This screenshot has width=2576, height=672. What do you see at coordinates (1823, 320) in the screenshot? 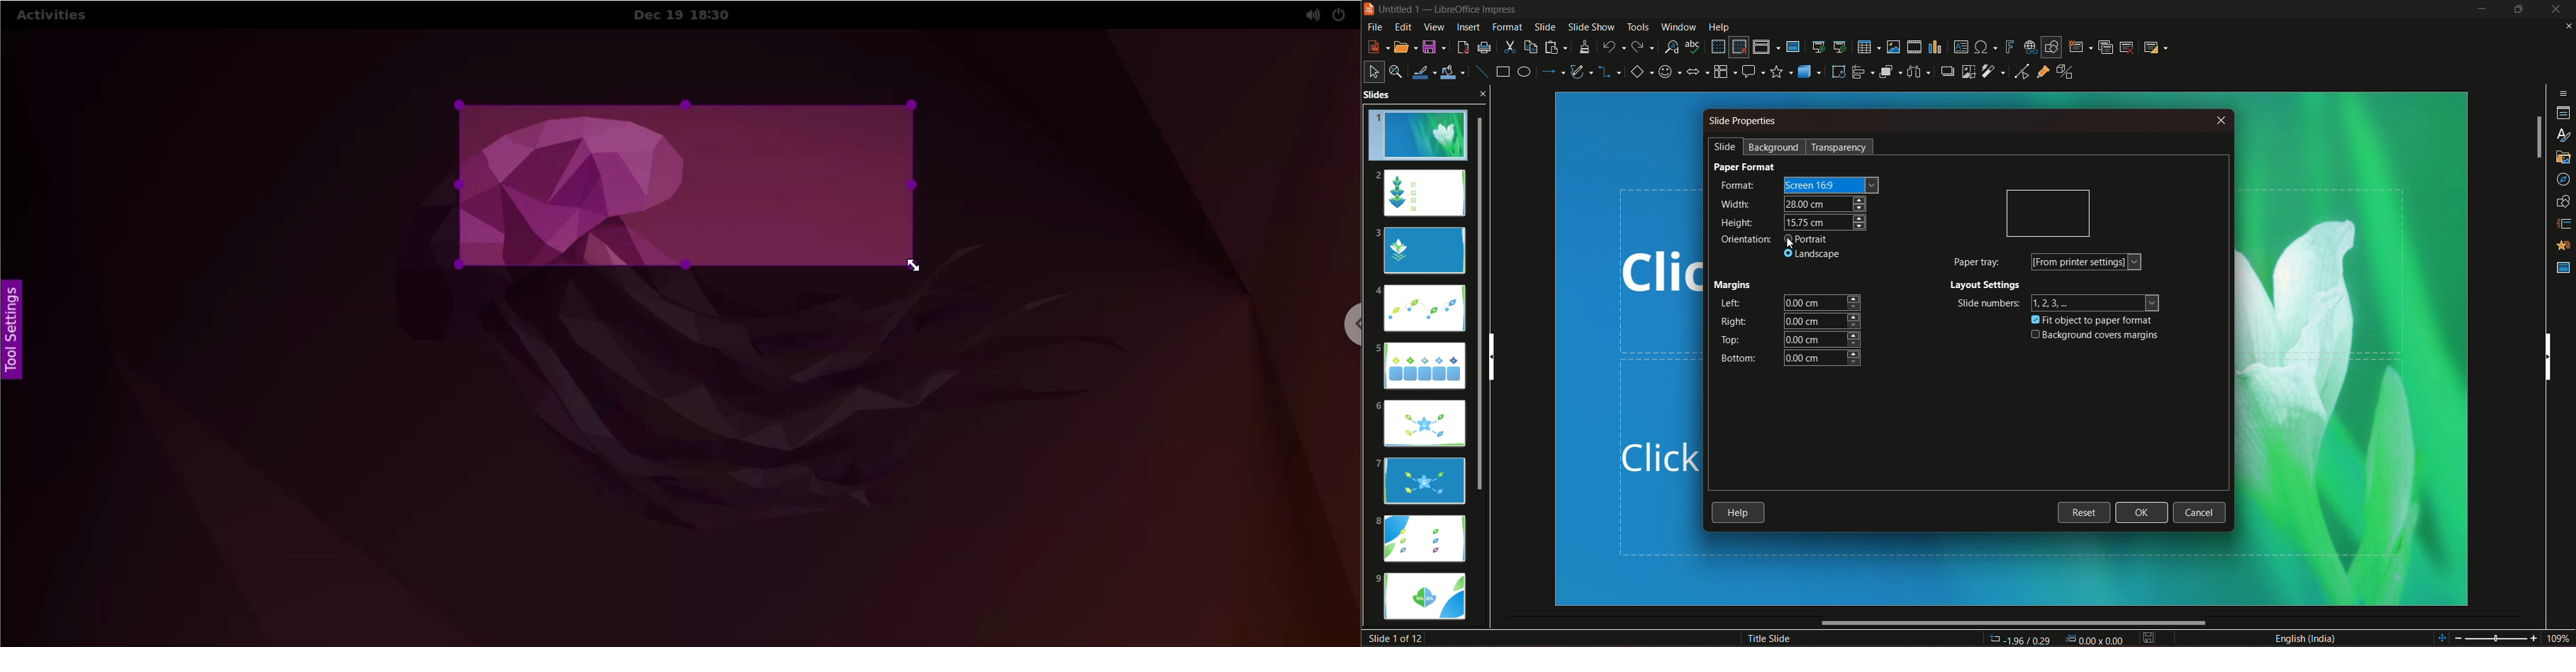
I see `right margin` at bounding box center [1823, 320].